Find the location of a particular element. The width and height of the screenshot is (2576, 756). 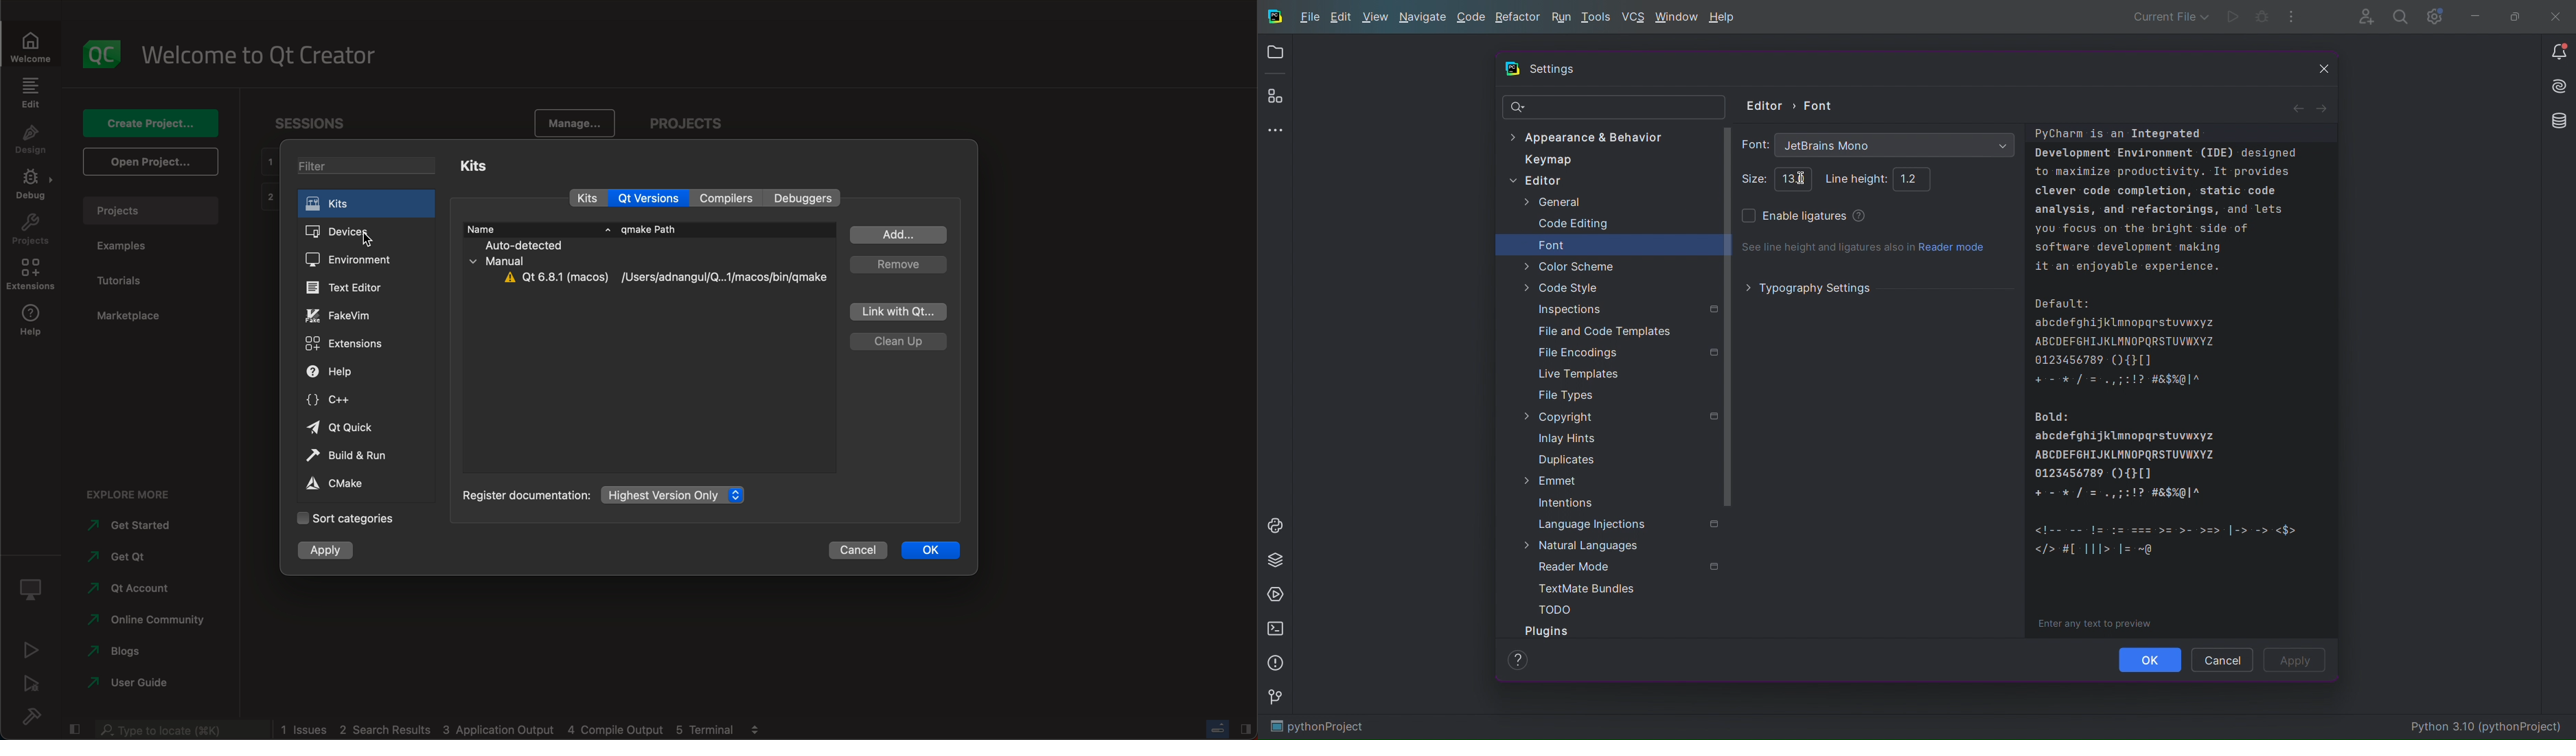

qt quick is located at coordinates (353, 429).